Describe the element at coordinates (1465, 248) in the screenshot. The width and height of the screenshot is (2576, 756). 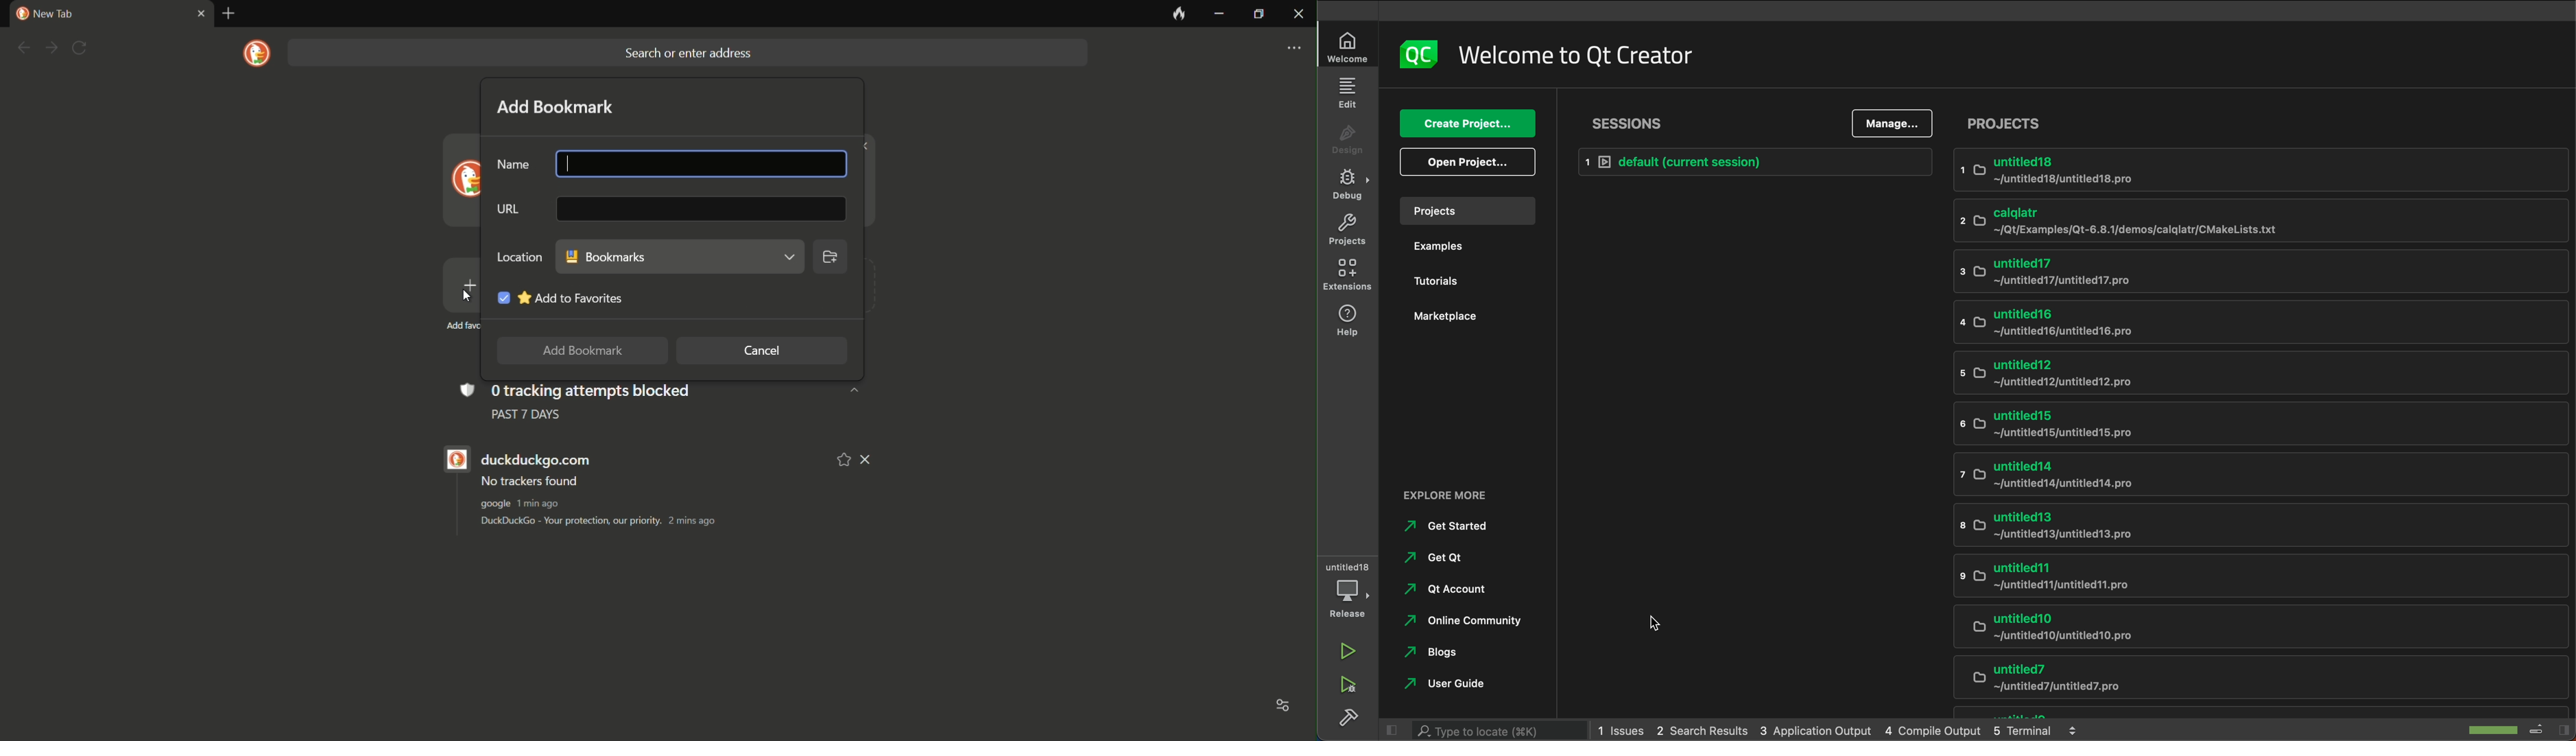
I see `examples` at that location.